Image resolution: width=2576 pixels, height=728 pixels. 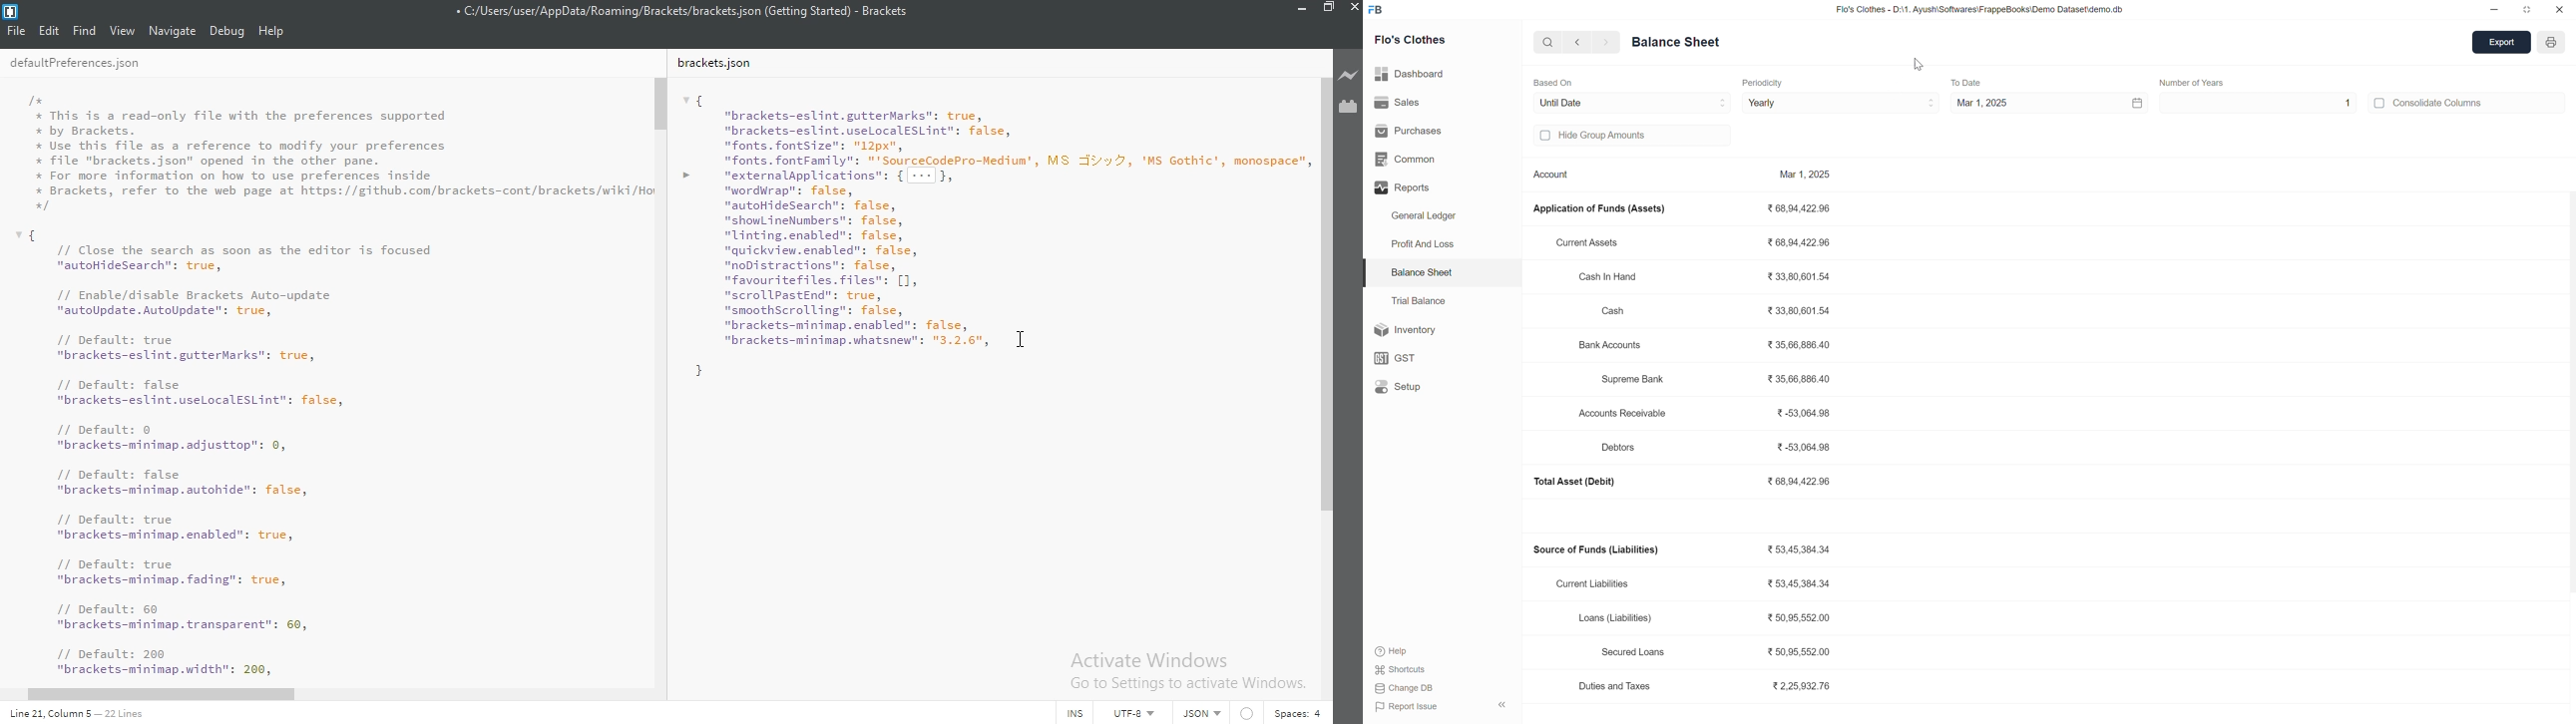 What do you see at coordinates (1295, 711) in the screenshot?
I see `space: 4` at bounding box center [1295, 711].